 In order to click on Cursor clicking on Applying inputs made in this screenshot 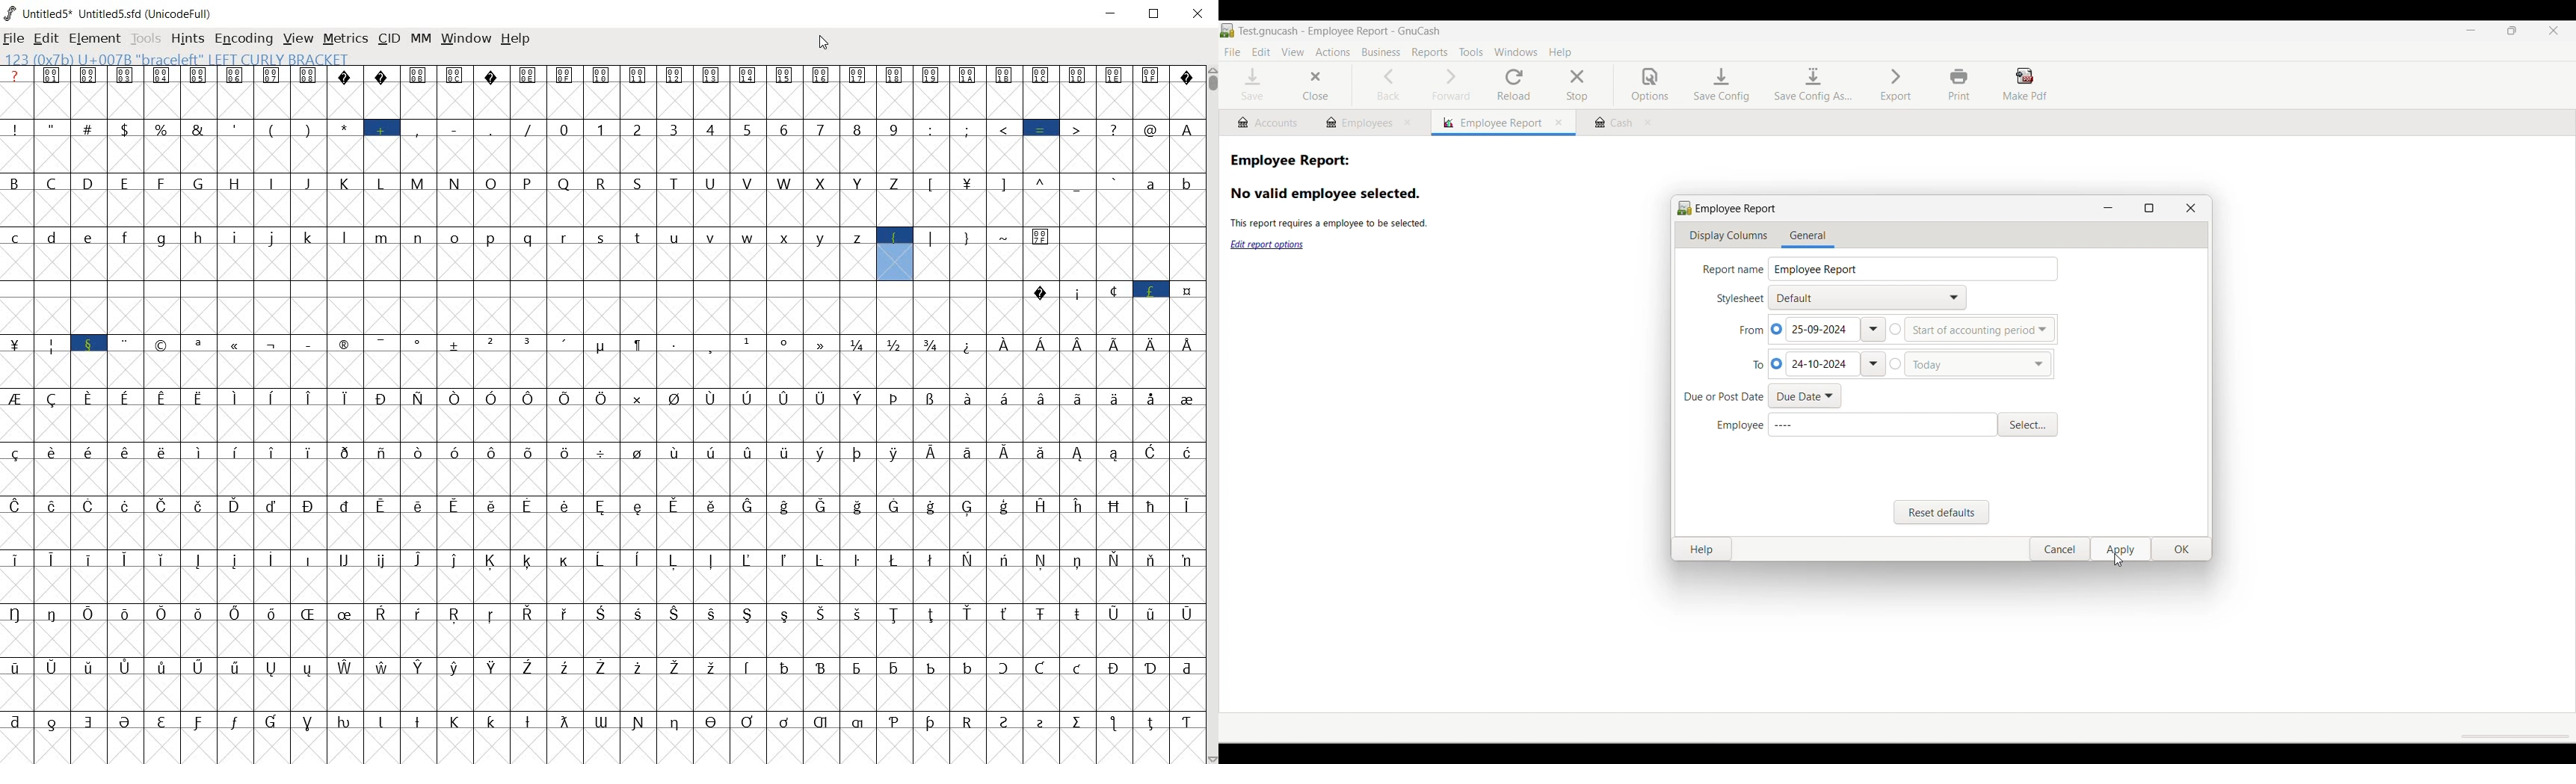, I will do `click(2119, 560)`.